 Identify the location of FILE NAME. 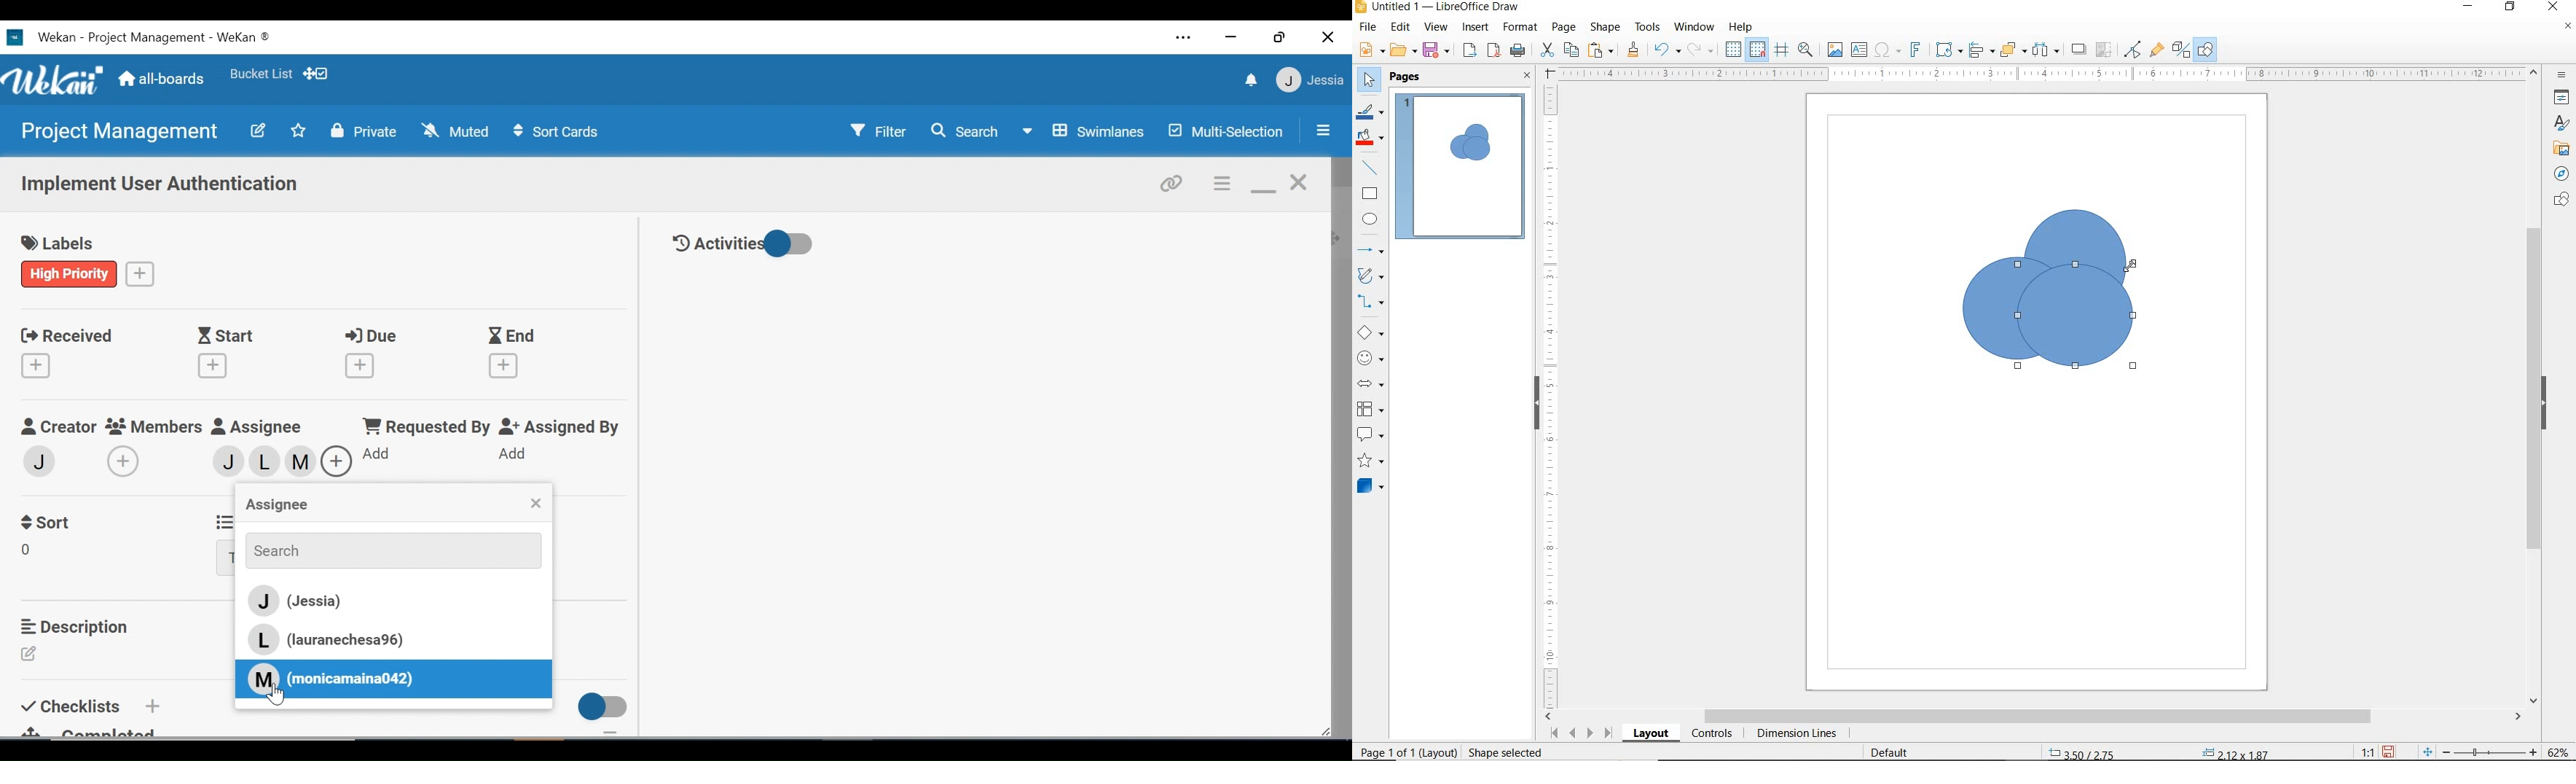
(1437, 8).